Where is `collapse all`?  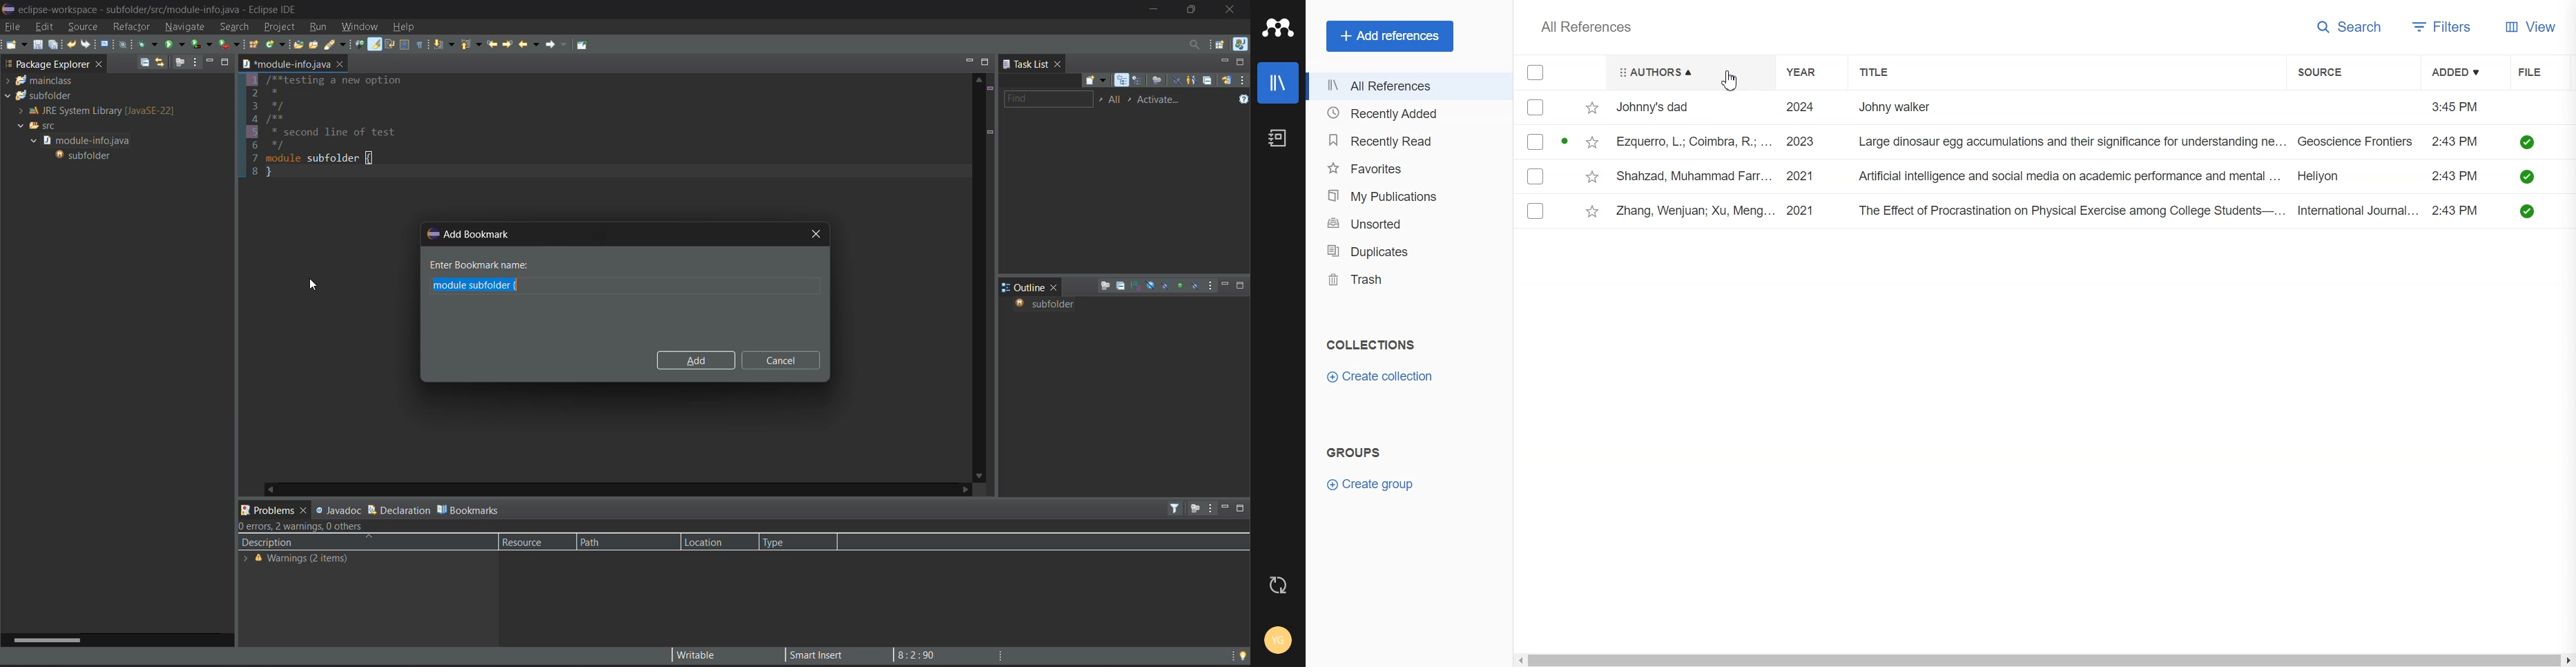
collapse all is located at coordinates (145, 62).